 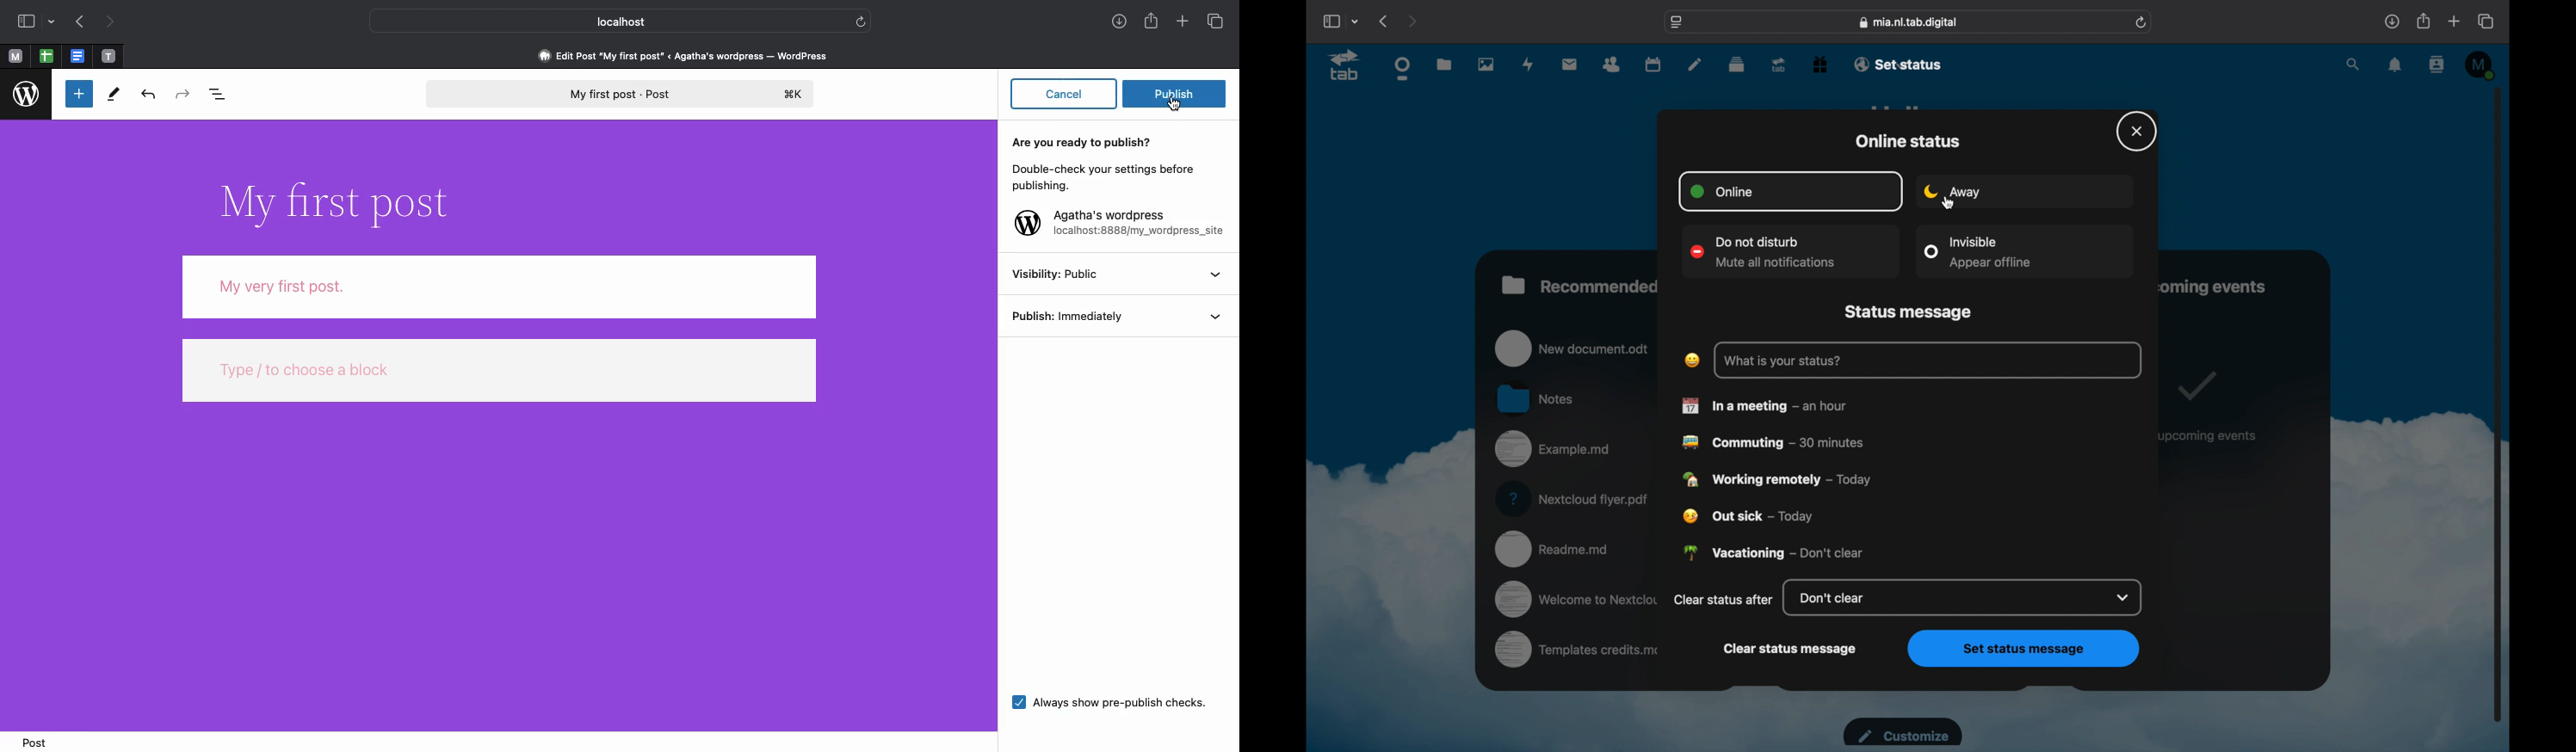 I want to click on notifications, so click(x=2396, y=65).